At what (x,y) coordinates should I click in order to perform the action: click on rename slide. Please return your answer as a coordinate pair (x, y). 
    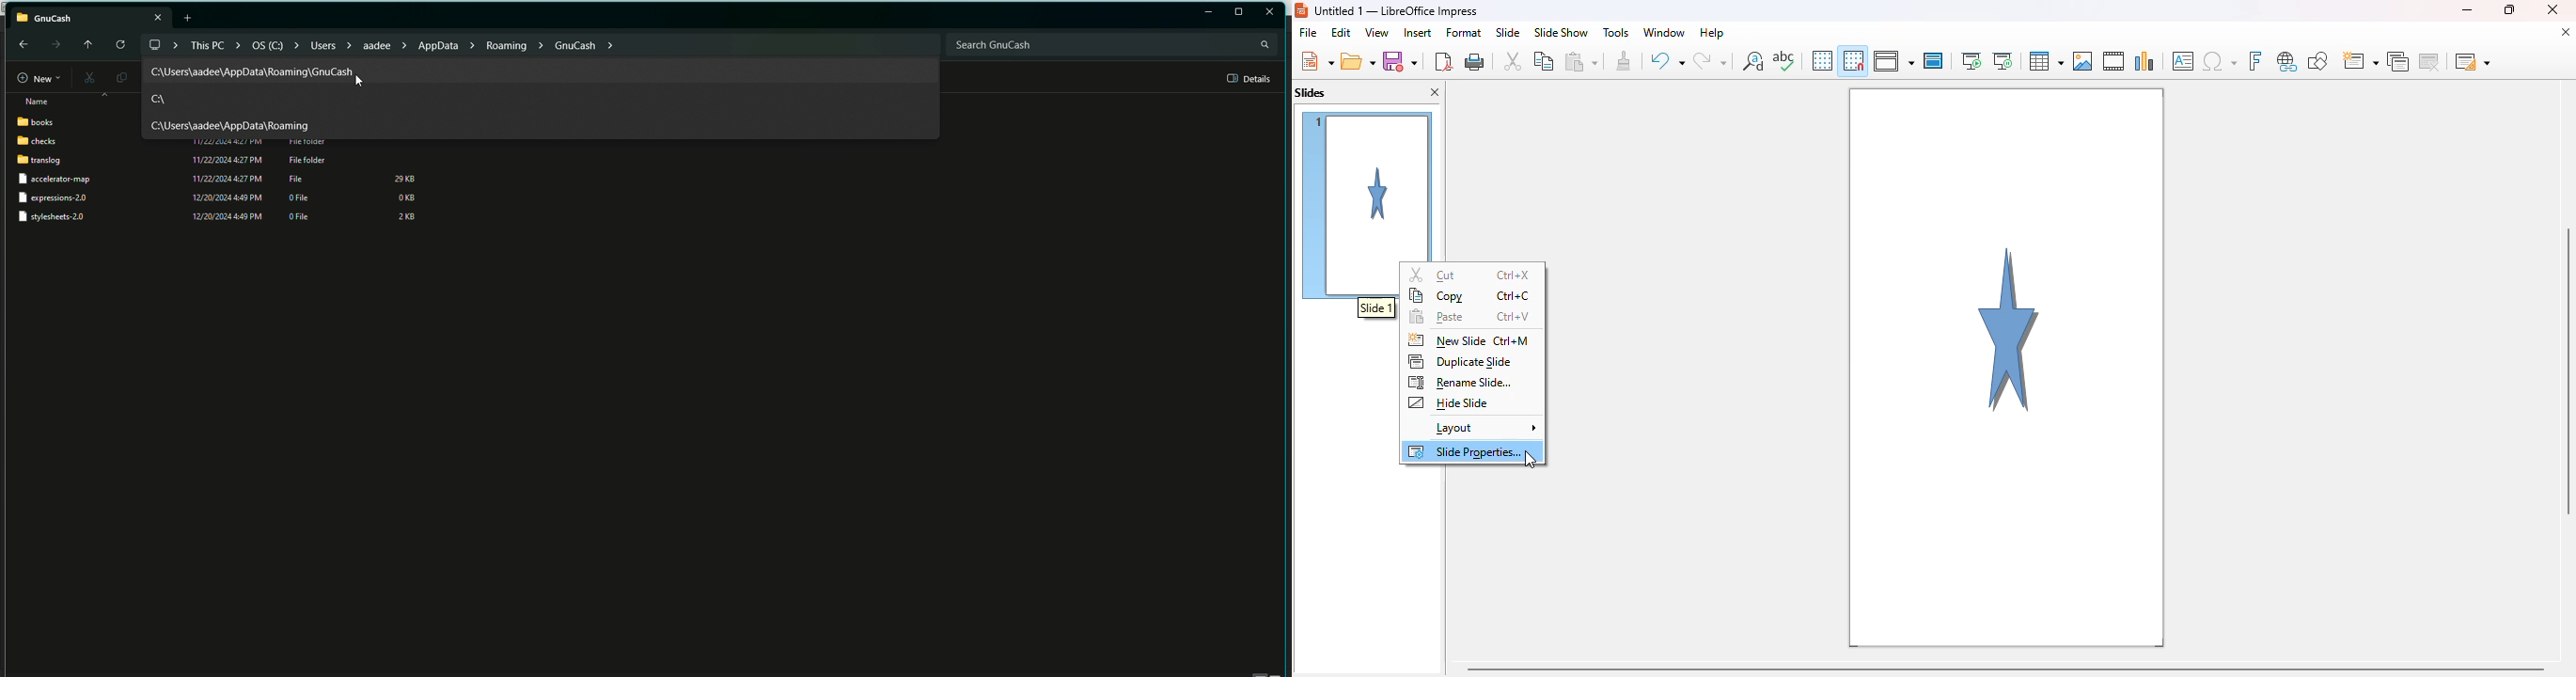
    Looking at the image, I should click on (1459, 383).